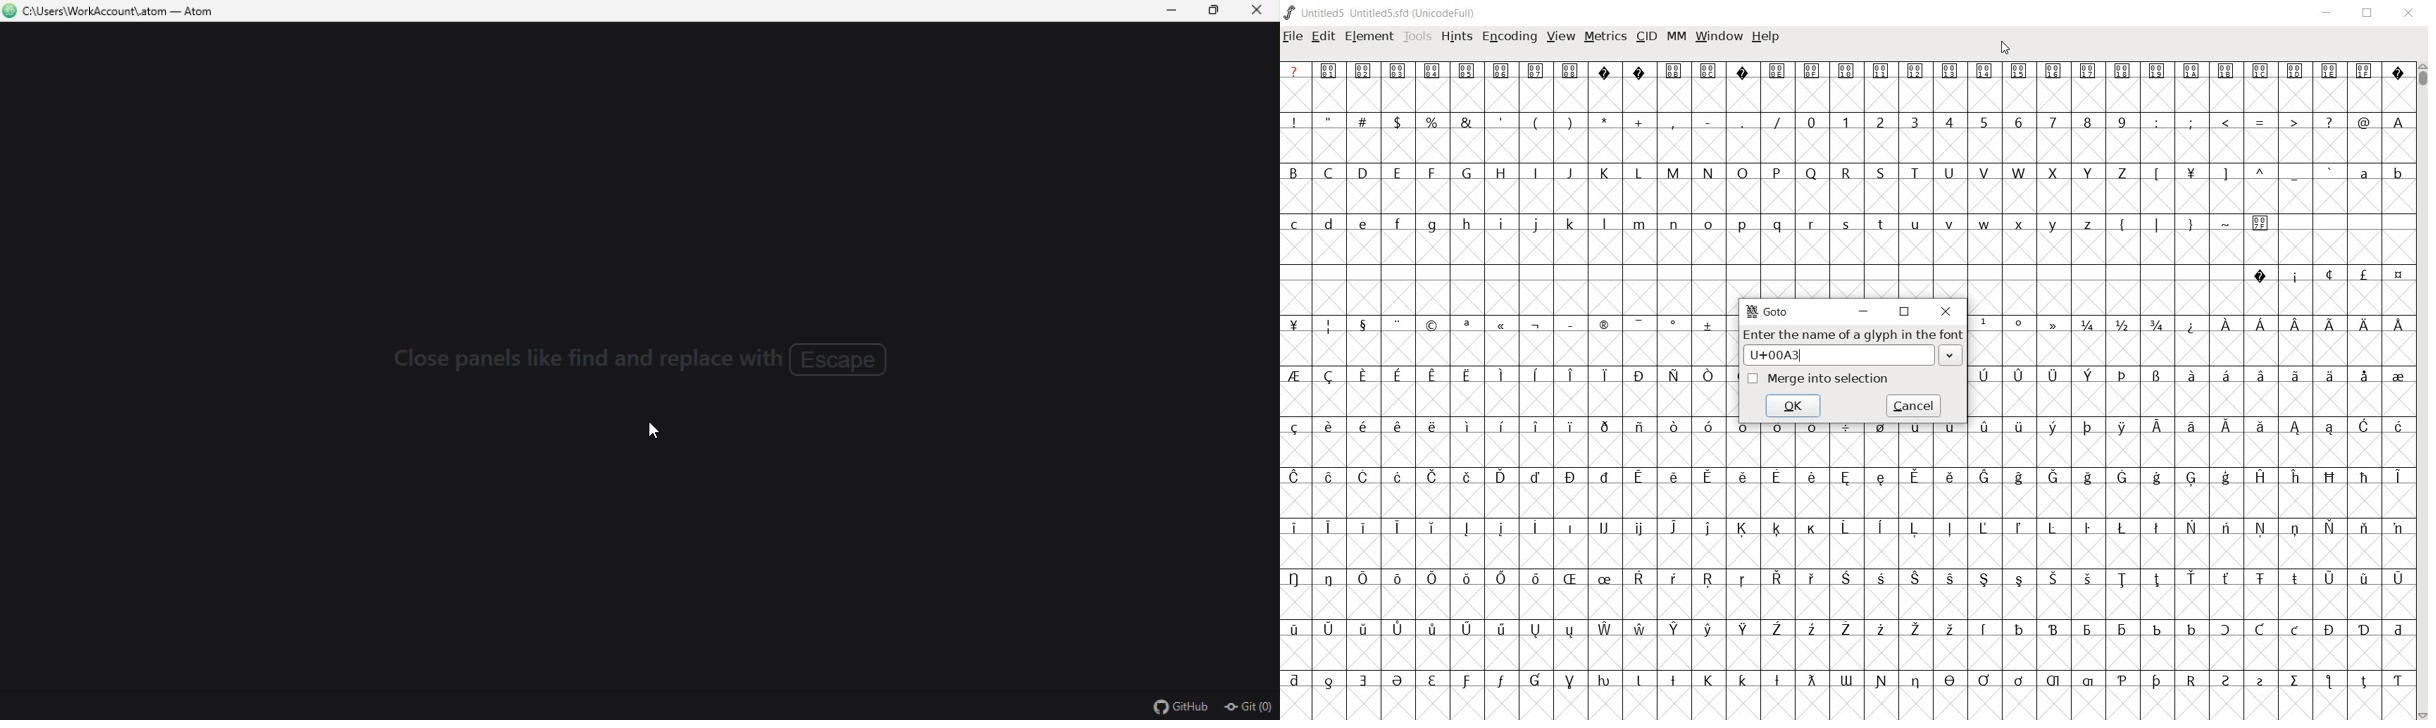  I want to click on Symbol, so click(1431, 578).